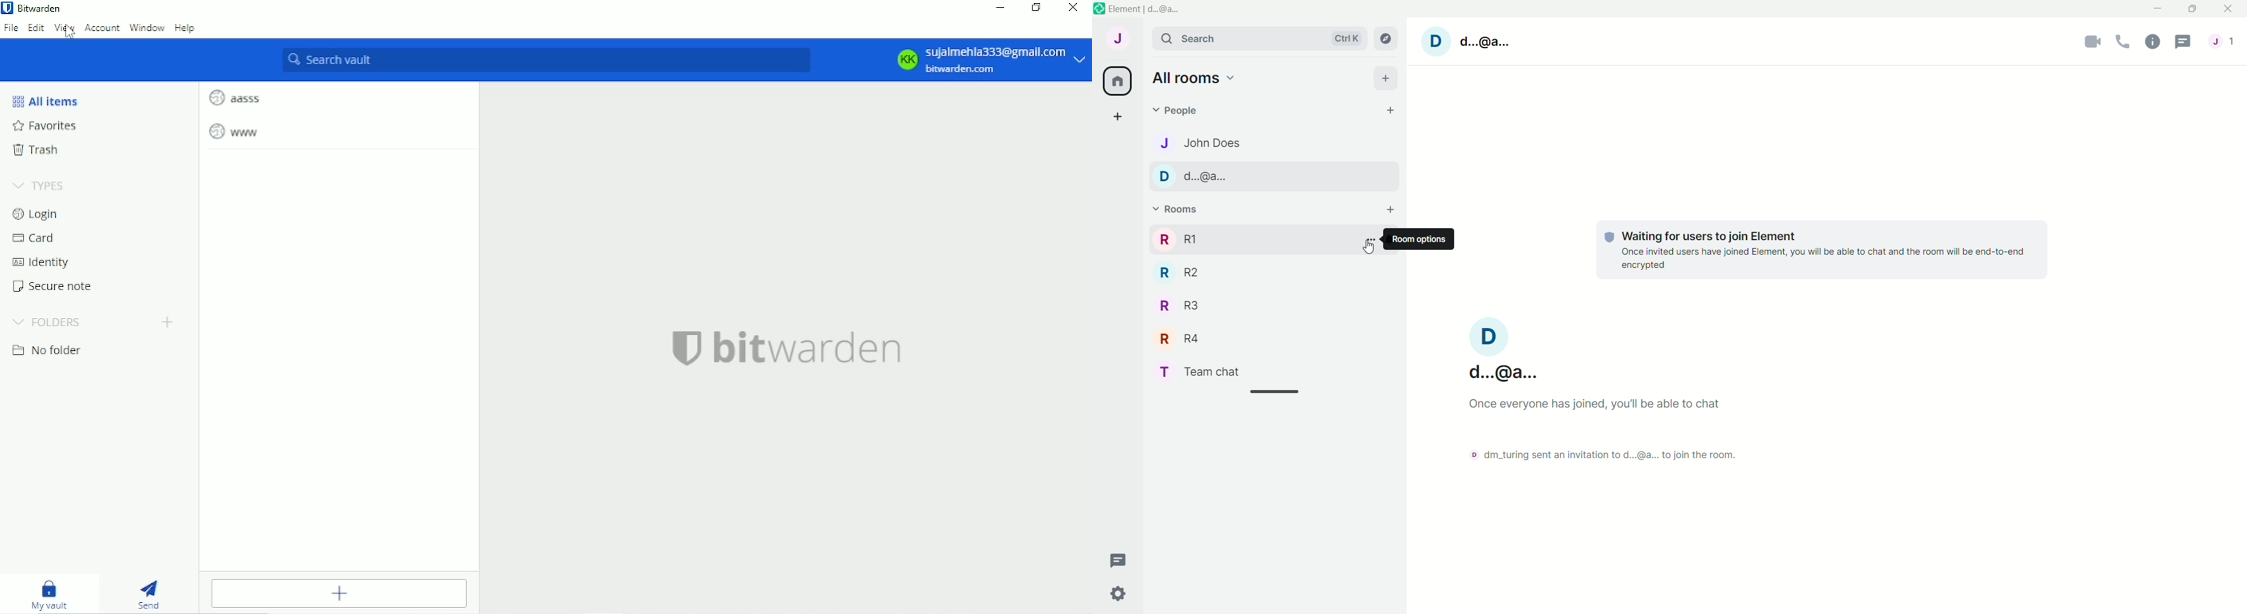 This screenshot has height=616, width=2268. Describe the element at coordinates (11, 28) in the screenshot. I see `File` at that location.